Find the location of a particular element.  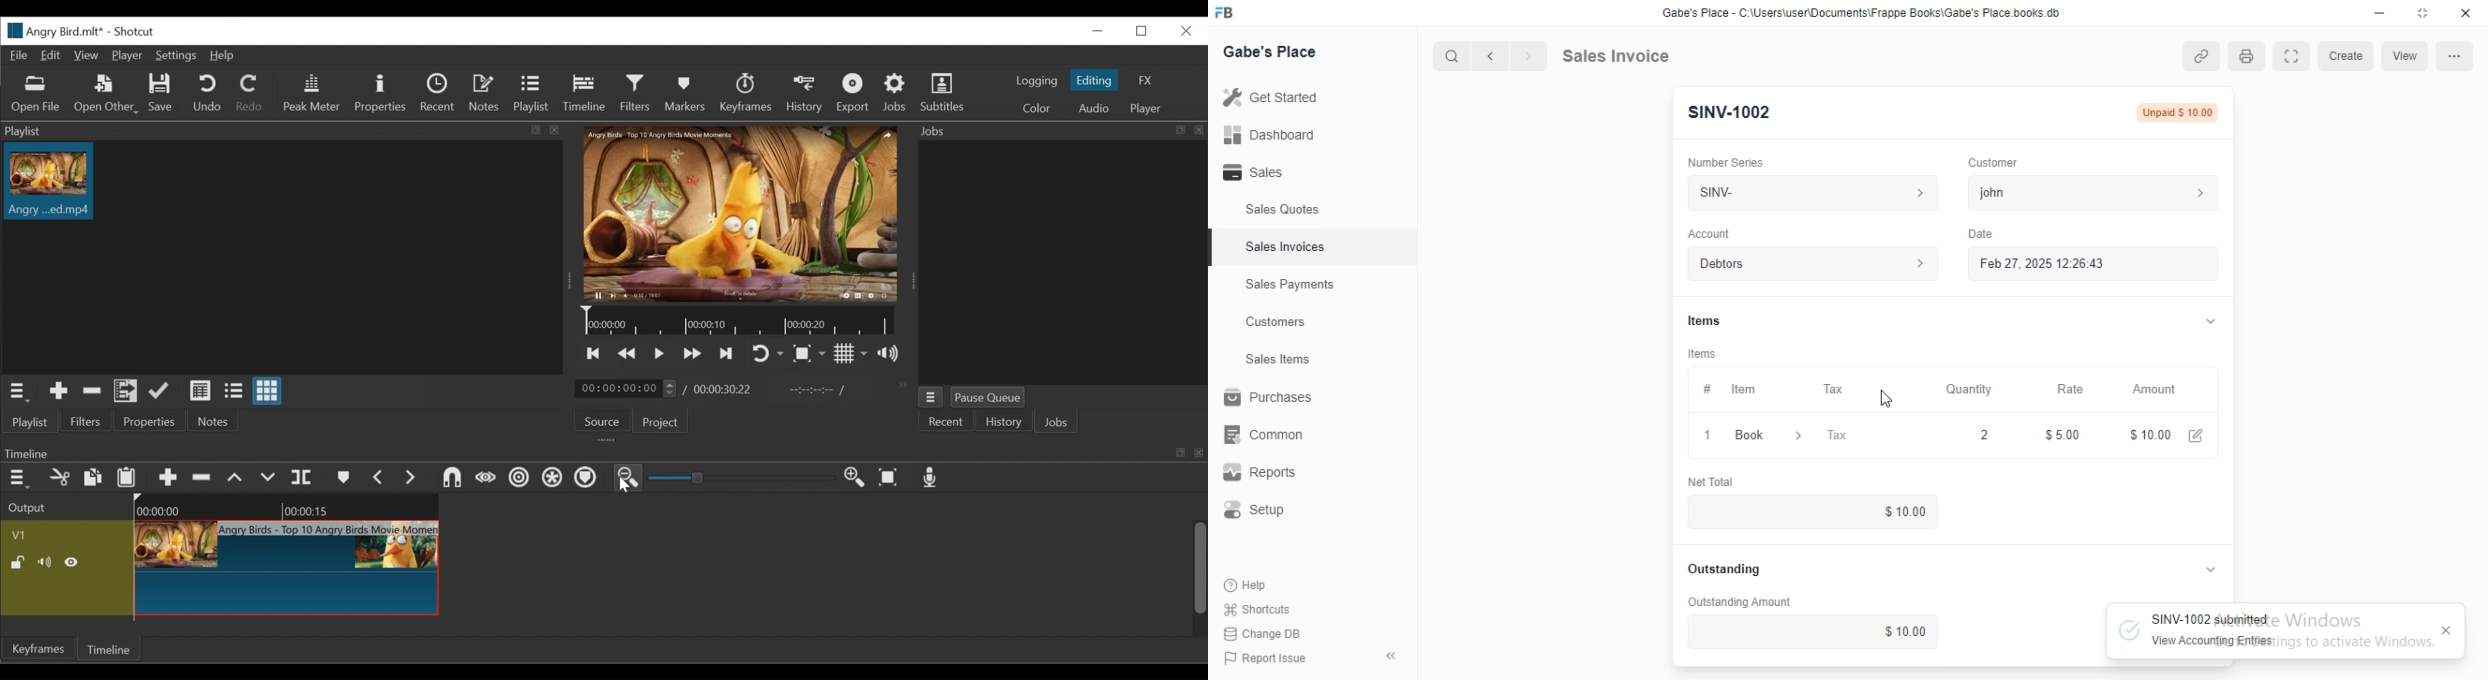

cut is located at coordinates (61, 478).